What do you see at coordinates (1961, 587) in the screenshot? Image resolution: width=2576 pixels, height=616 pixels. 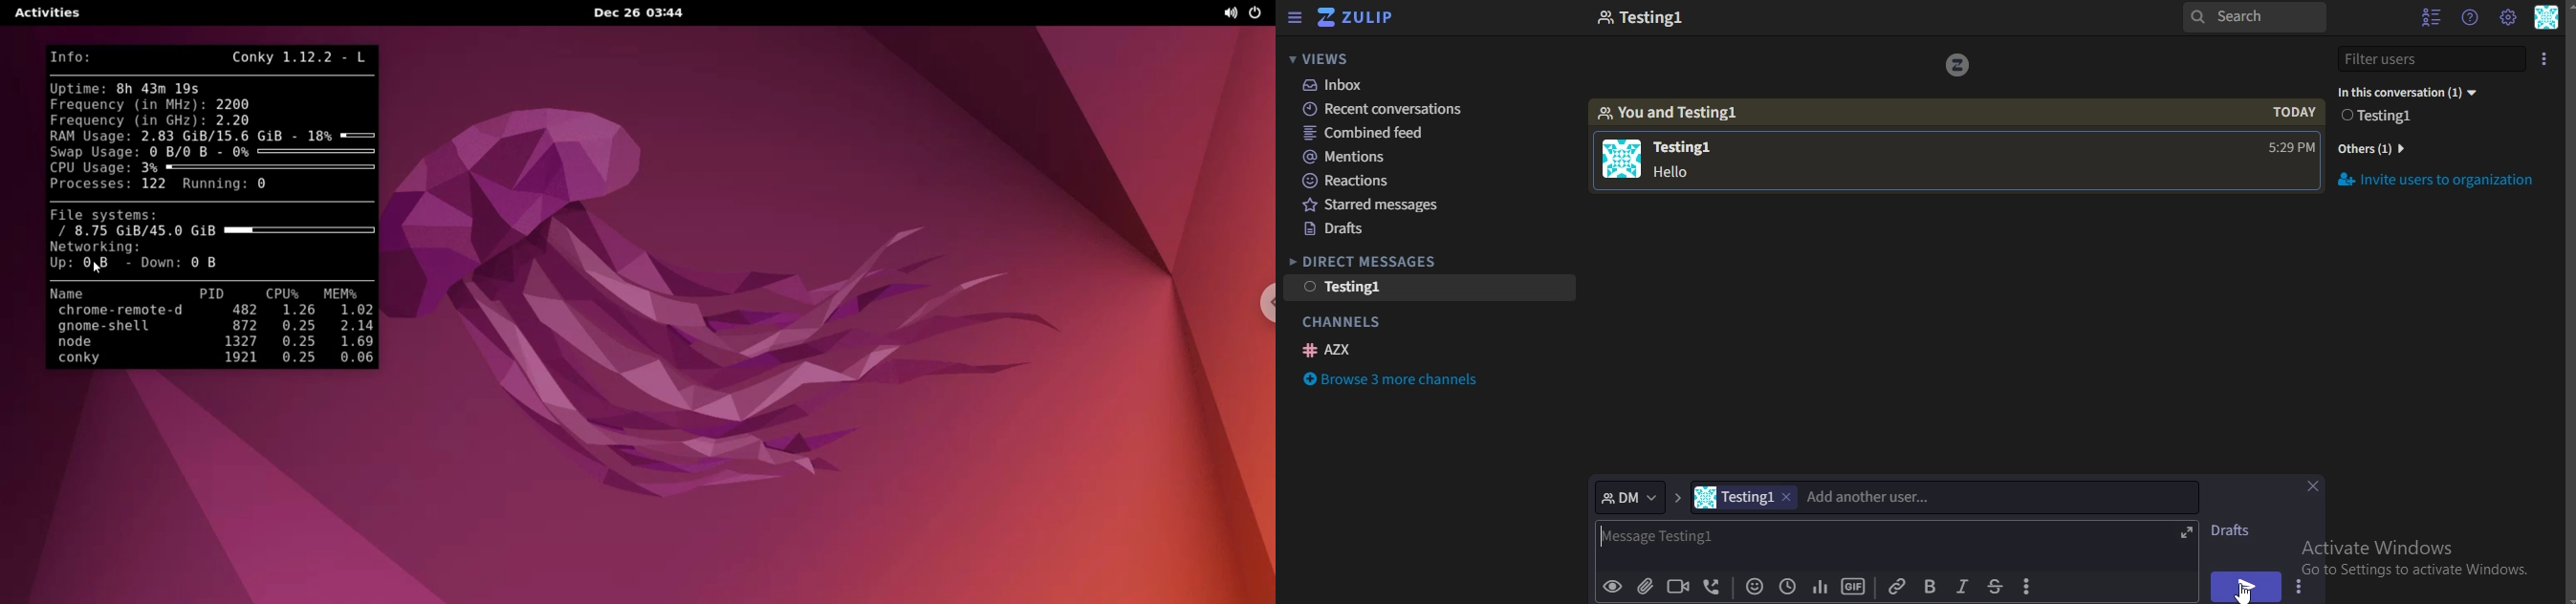 I see `italic` at bounding box center [1961, 587].